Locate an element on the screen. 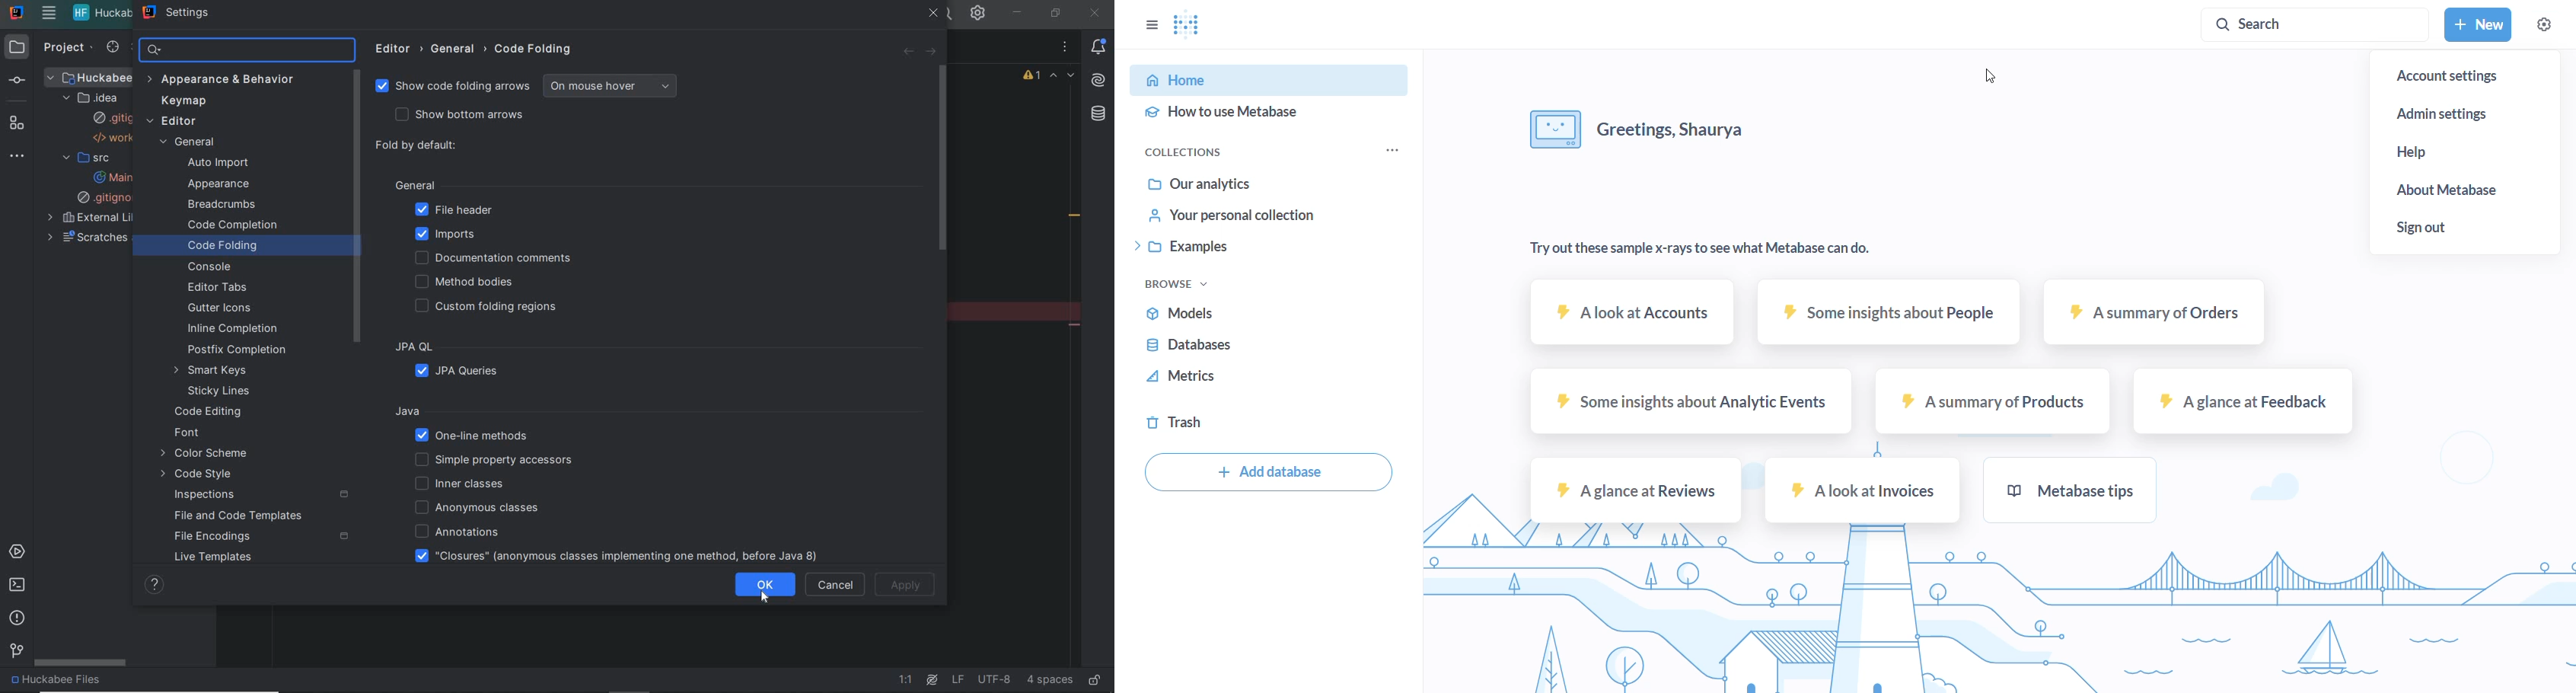 The width and height of the screenshot is (2576, 700). gitignore is located at coordinates (115, 117).